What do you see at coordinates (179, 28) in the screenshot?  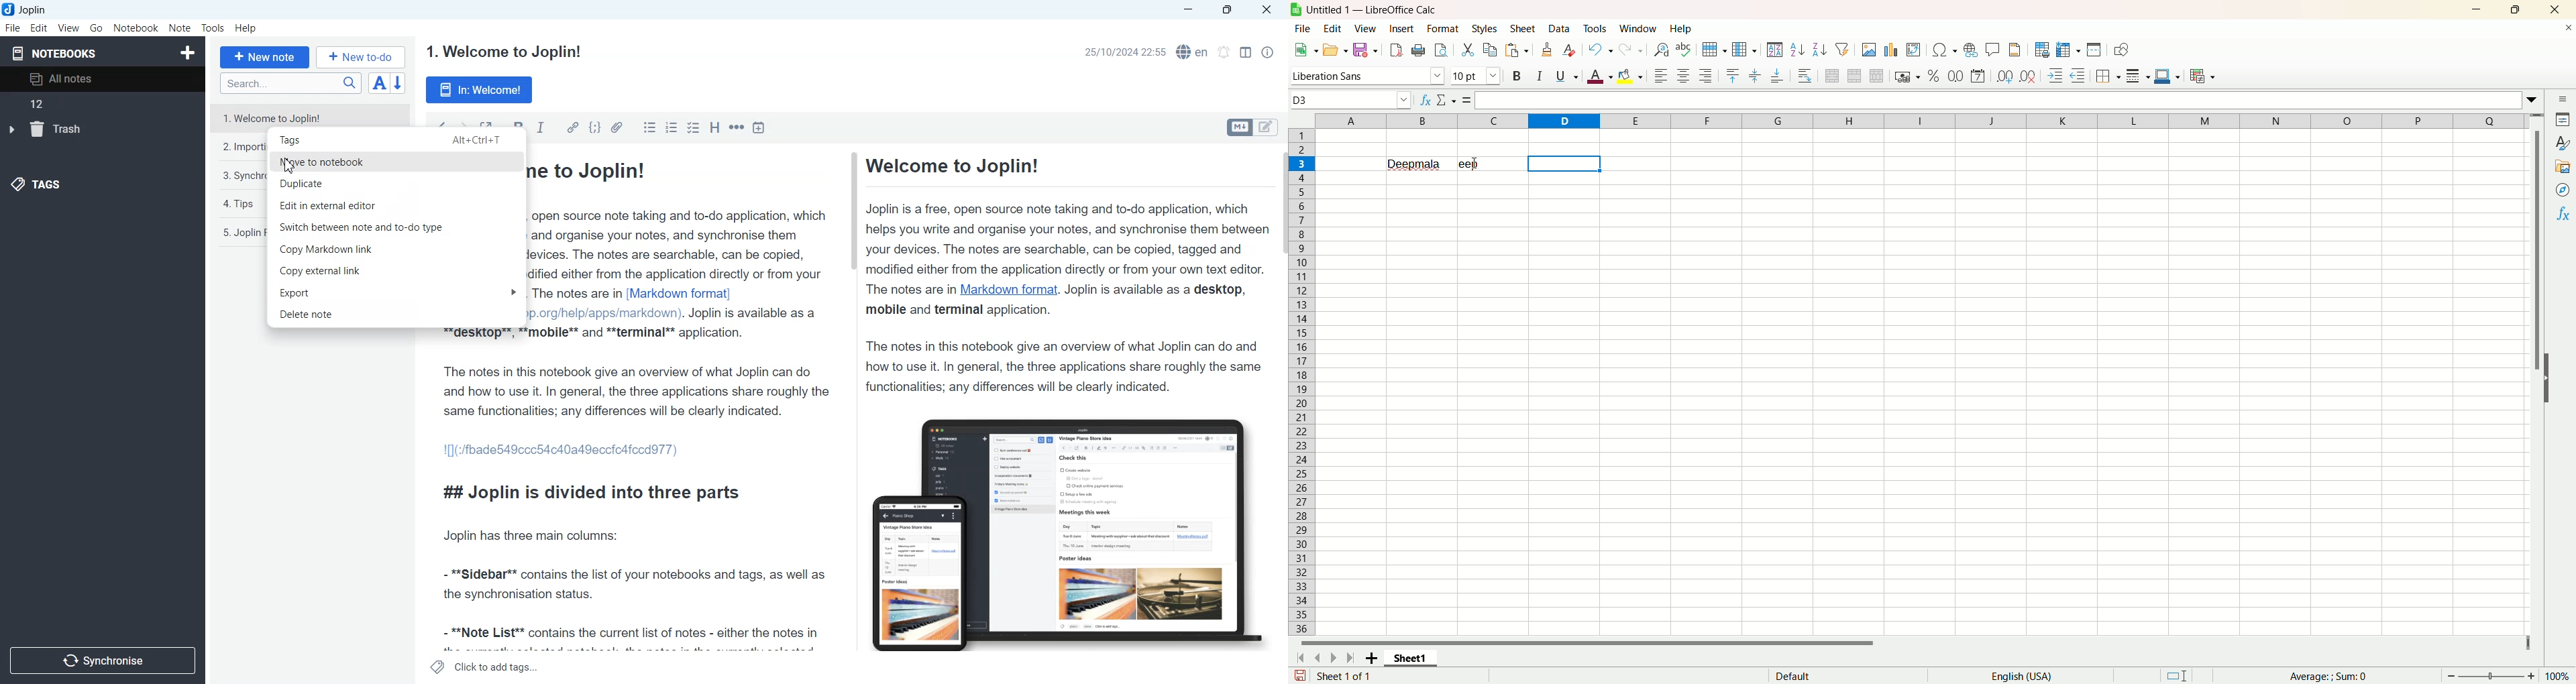 I see `Note` at bounding box center [179, 28].